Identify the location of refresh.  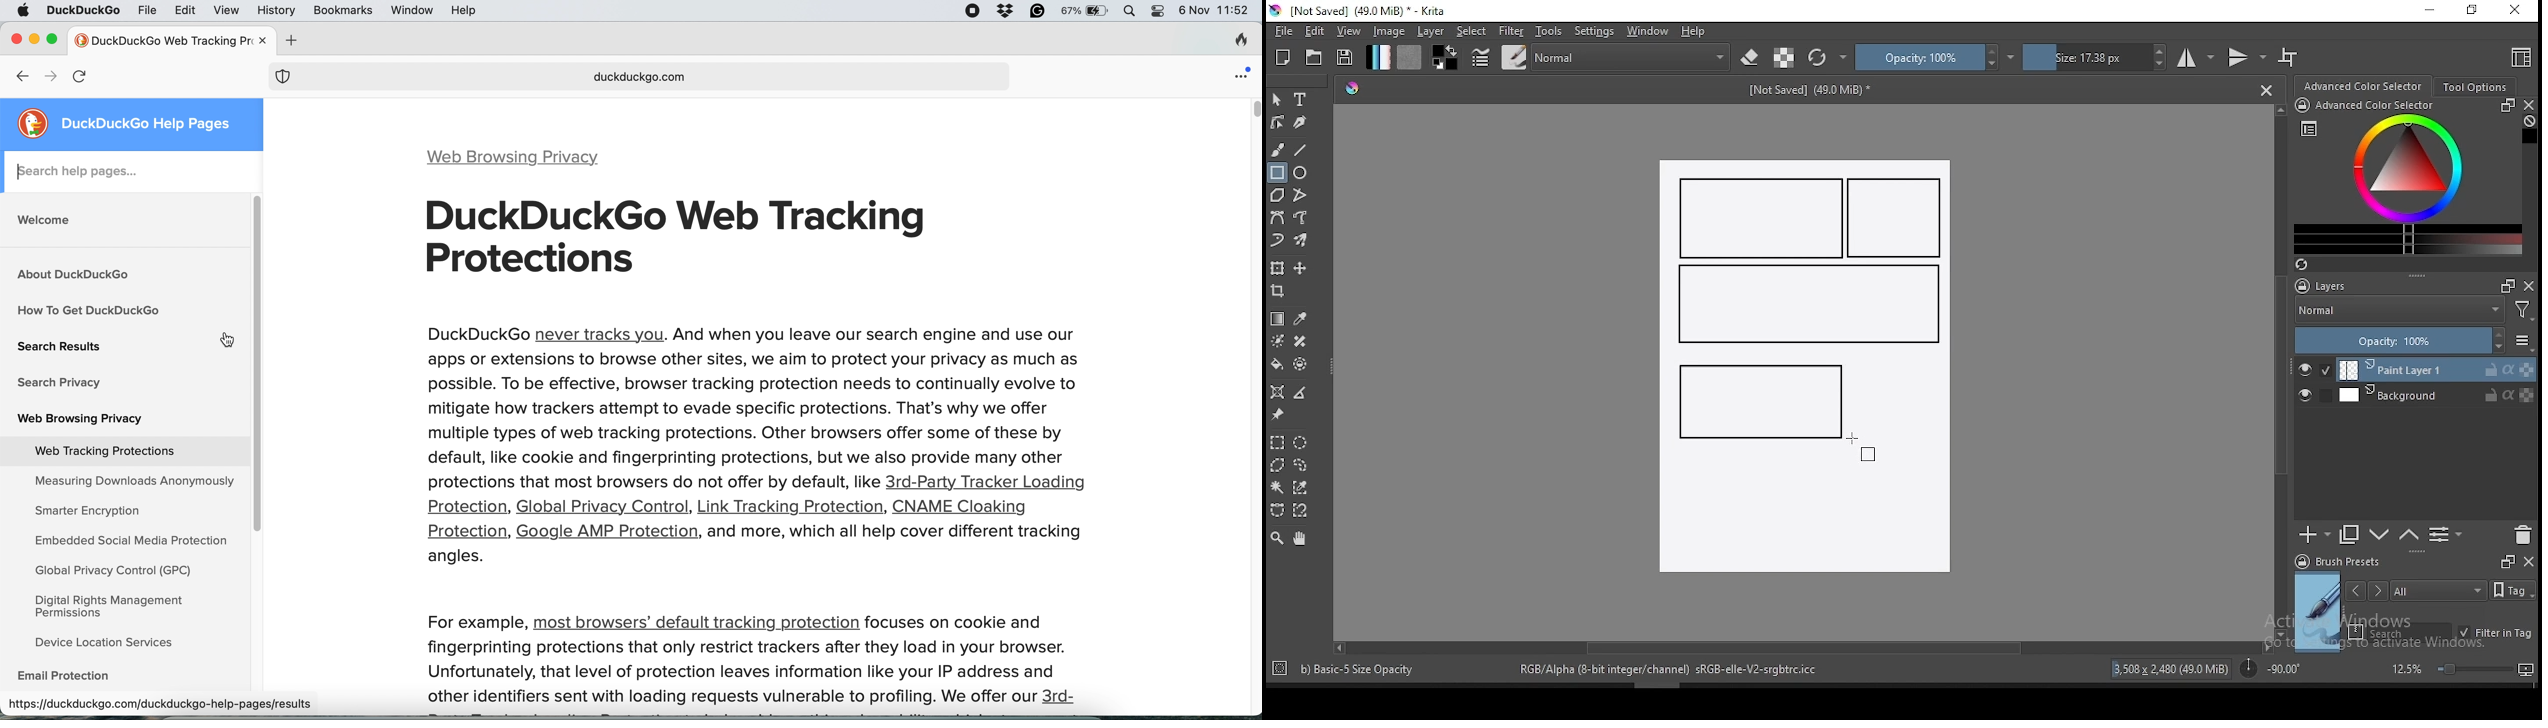
(83, 77).